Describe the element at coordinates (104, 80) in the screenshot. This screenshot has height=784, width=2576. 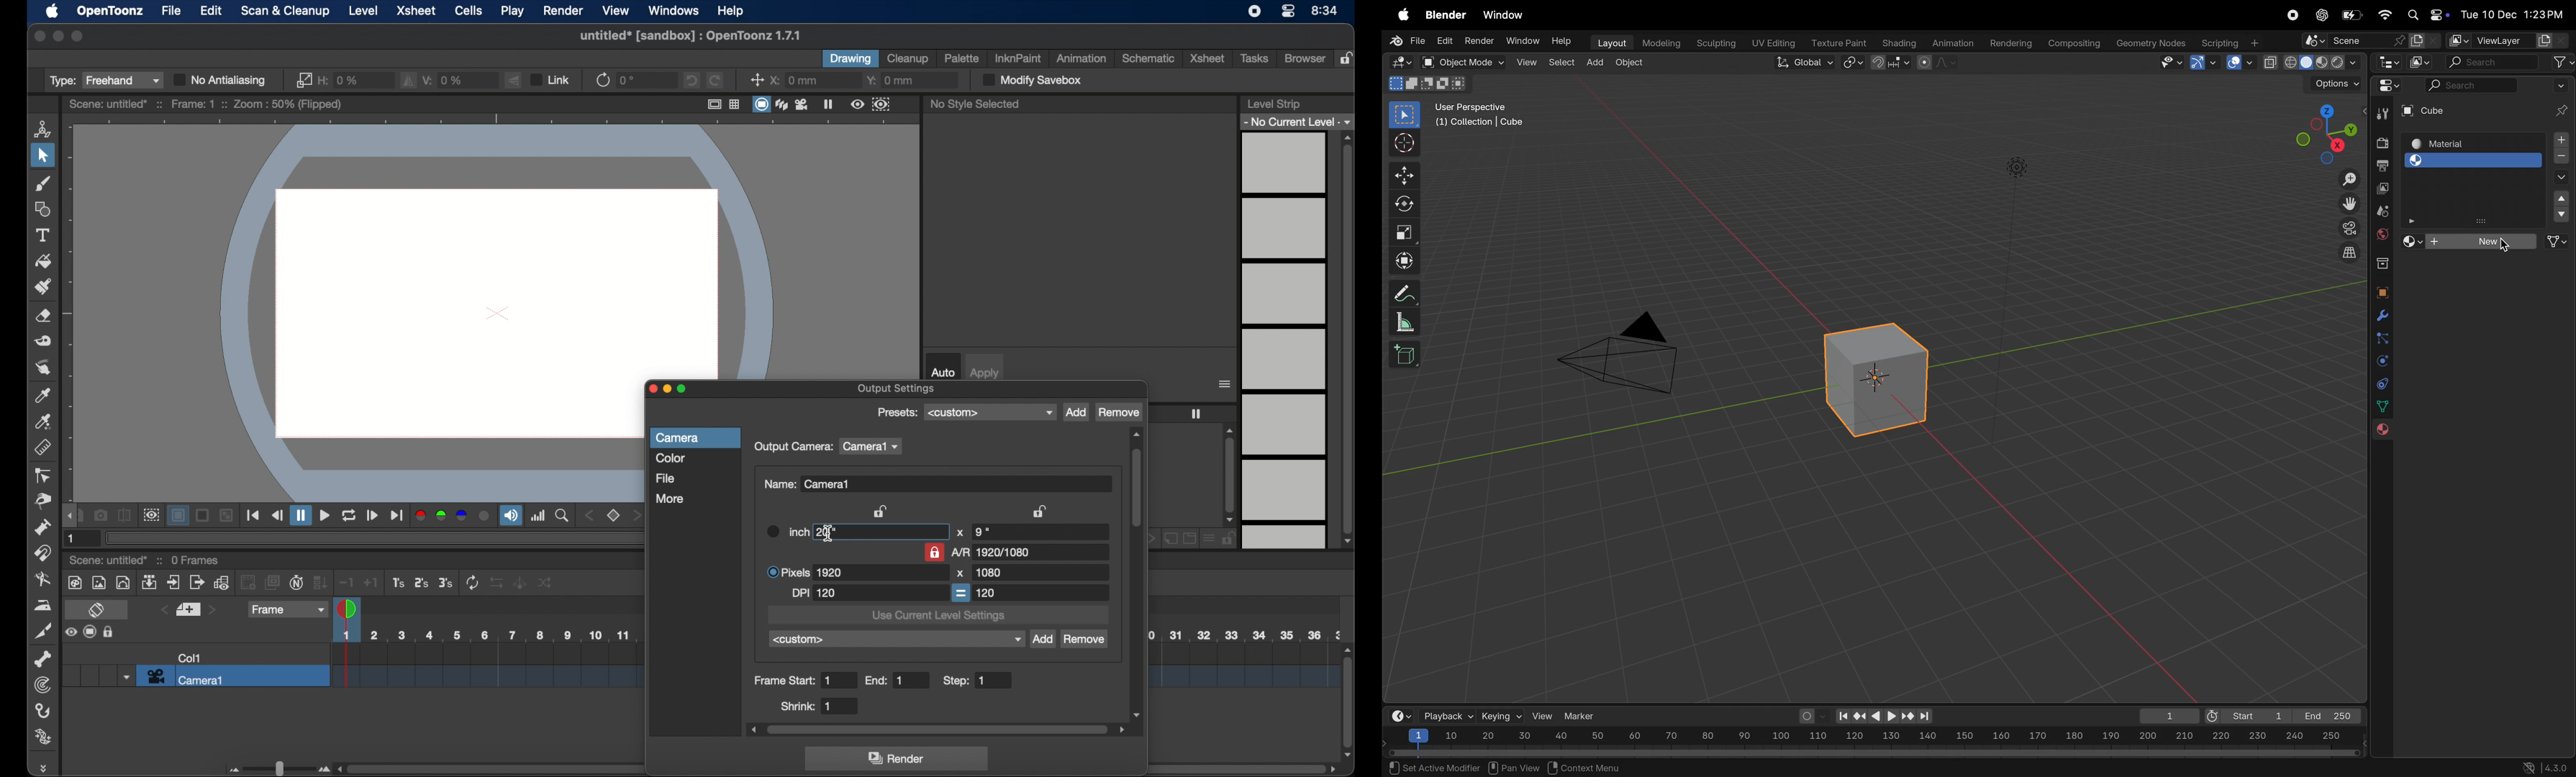
I see `type` at that location.